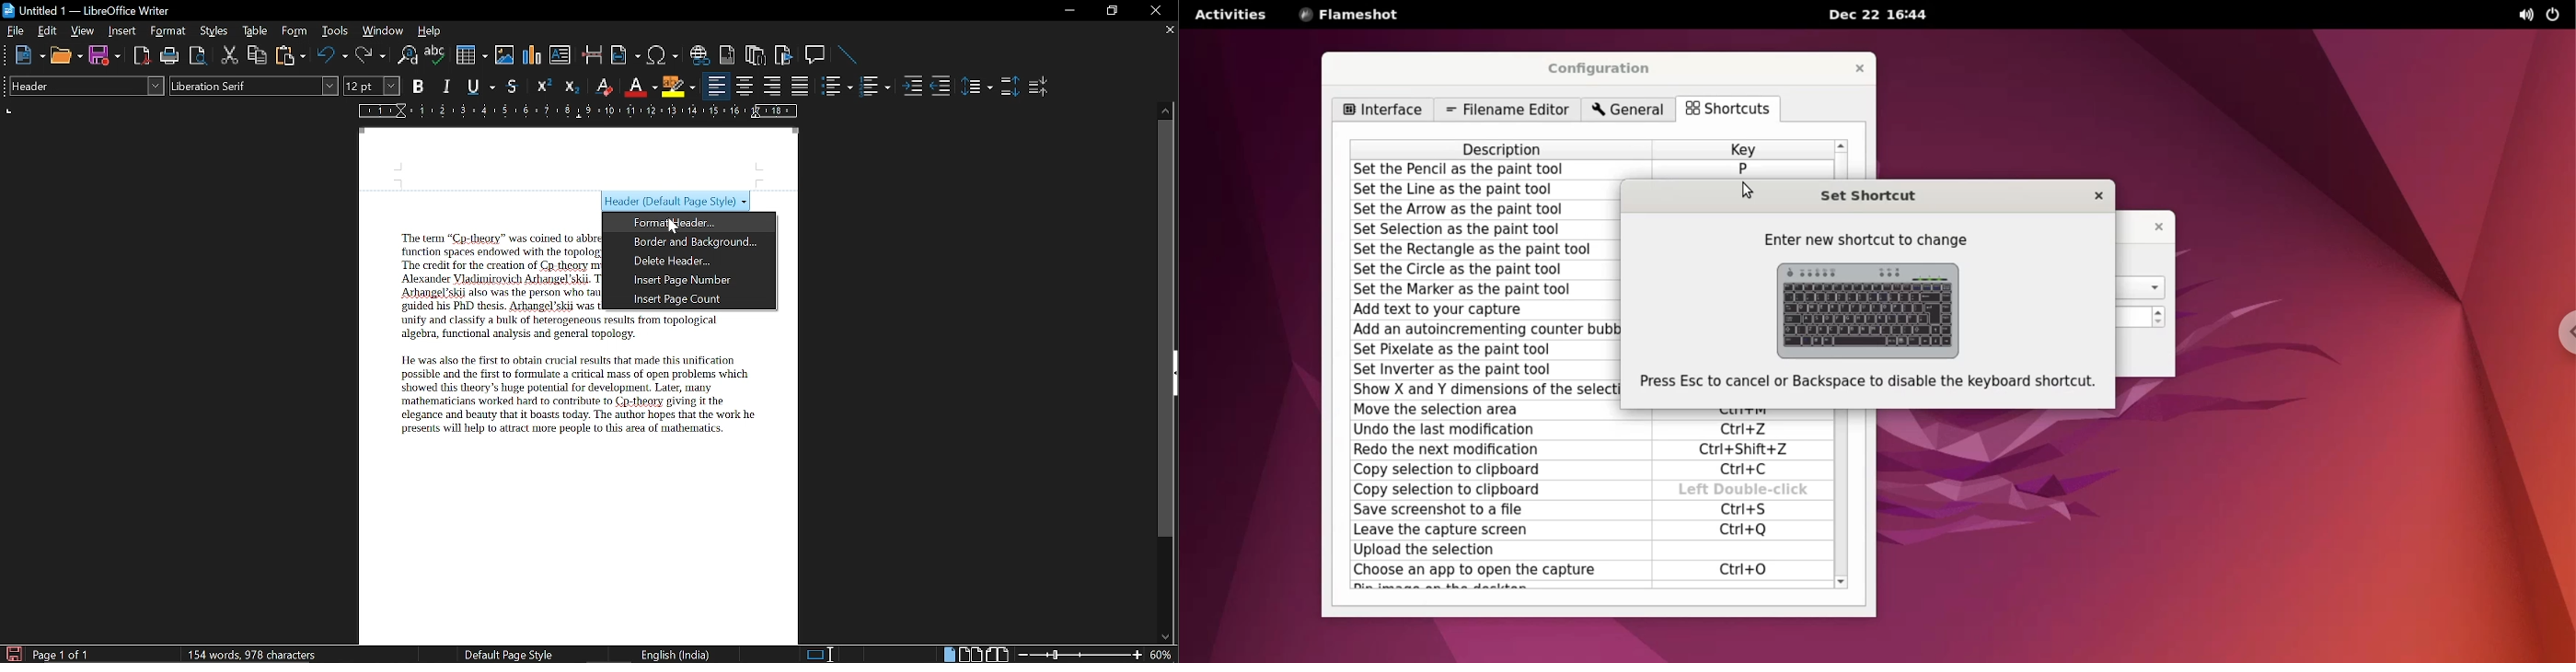 Image resolution: width=2576 pixels, height=672 pixels. Describe the element at coordinates (255, 86) in the screenshot. I see `Text style` at that location.